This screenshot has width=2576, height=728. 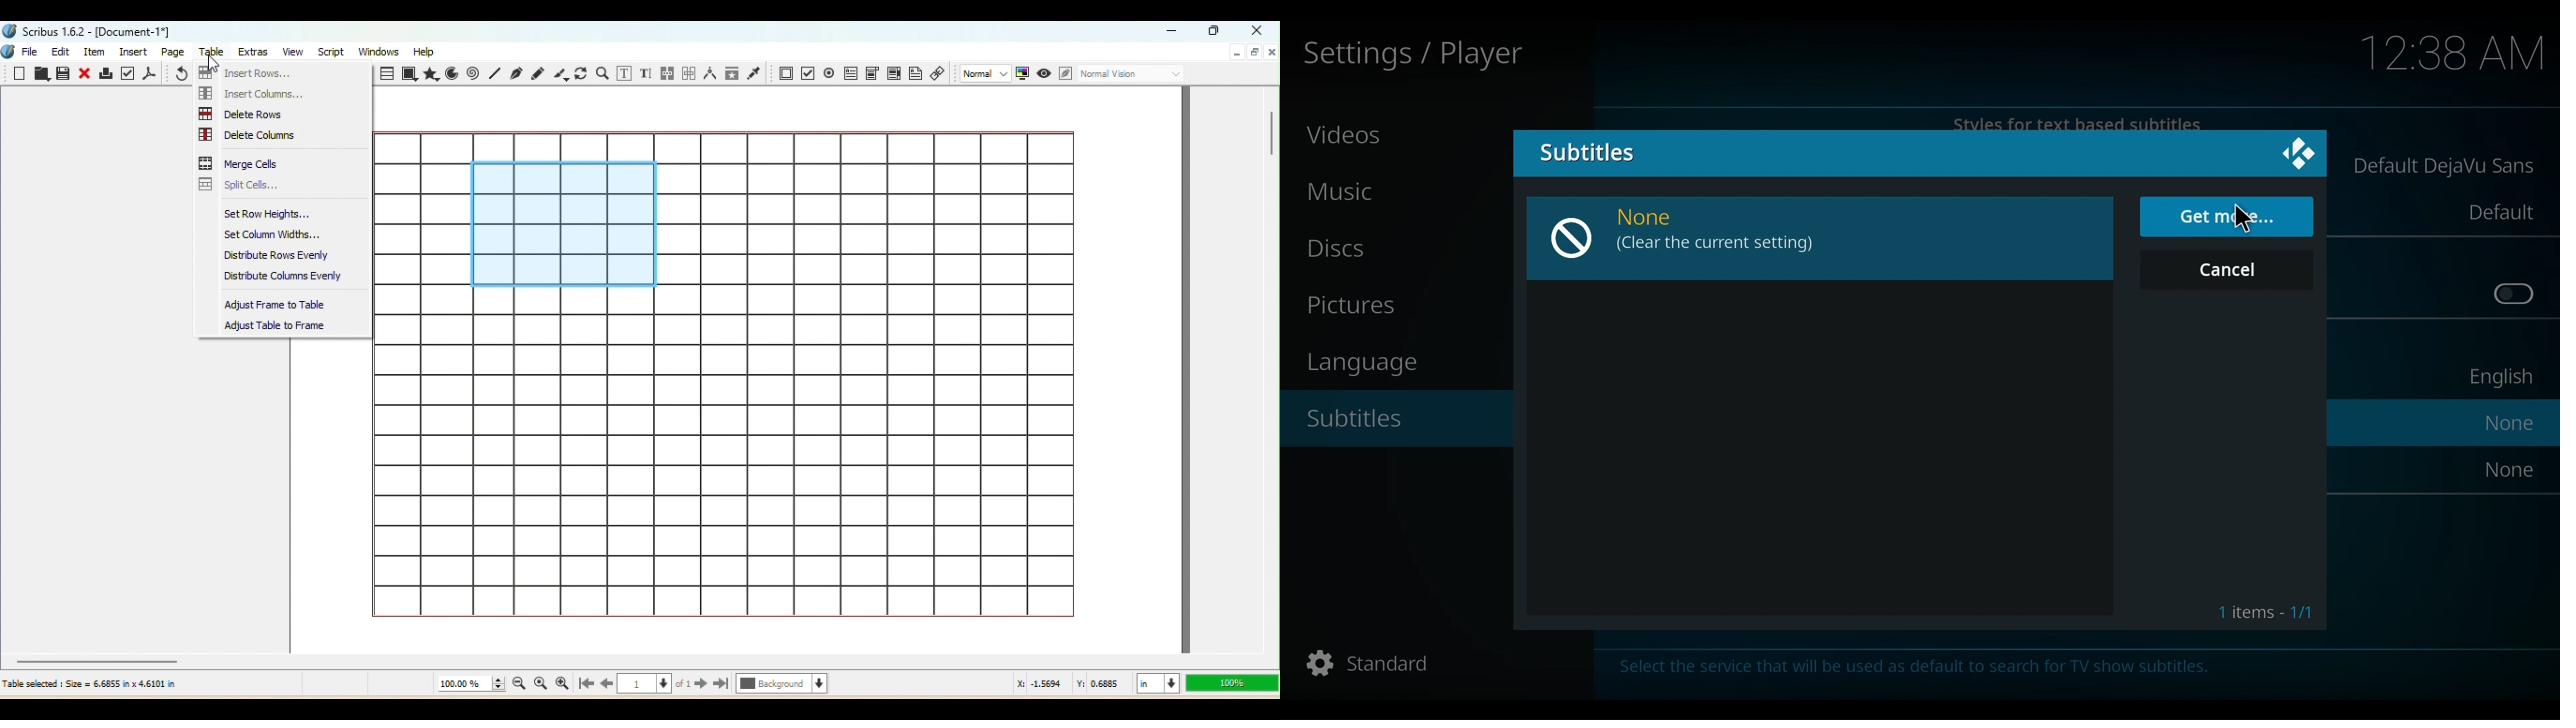 I want to click on Text Annotation, so click(x=915, y=76).